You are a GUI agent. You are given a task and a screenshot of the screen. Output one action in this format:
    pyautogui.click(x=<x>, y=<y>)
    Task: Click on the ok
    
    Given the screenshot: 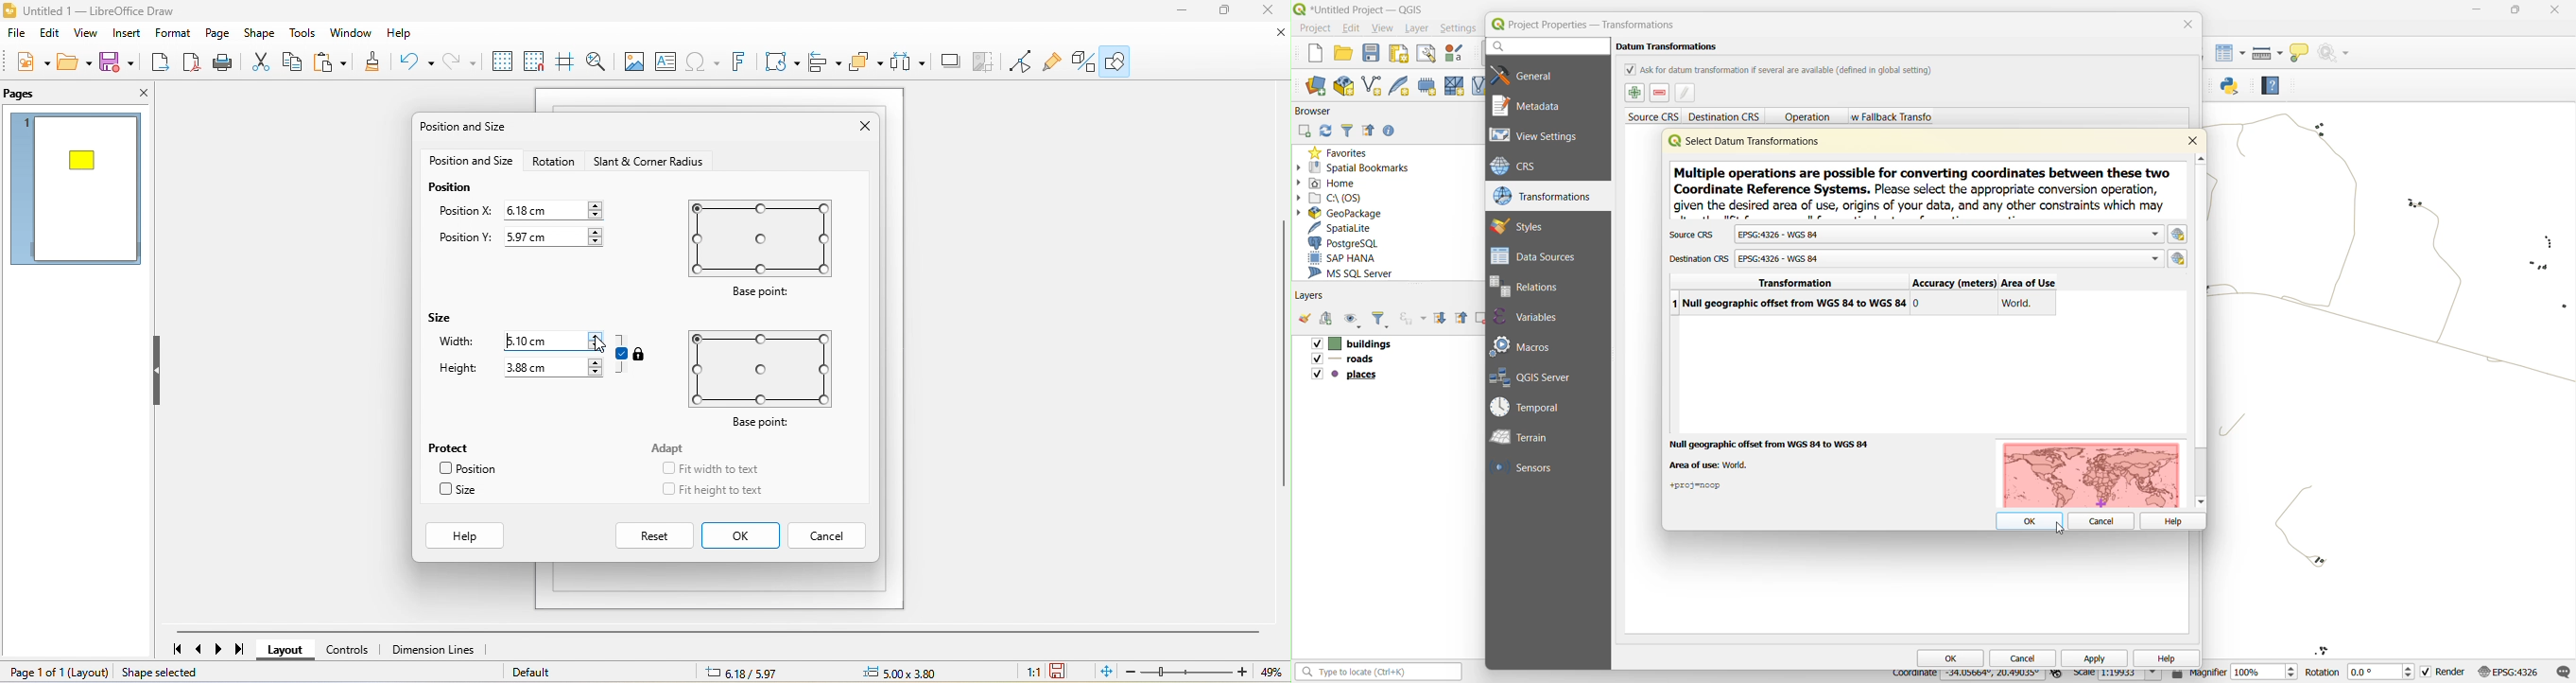 What is the action you would take?
    pyautogui.click(x=1951, y=657)
    